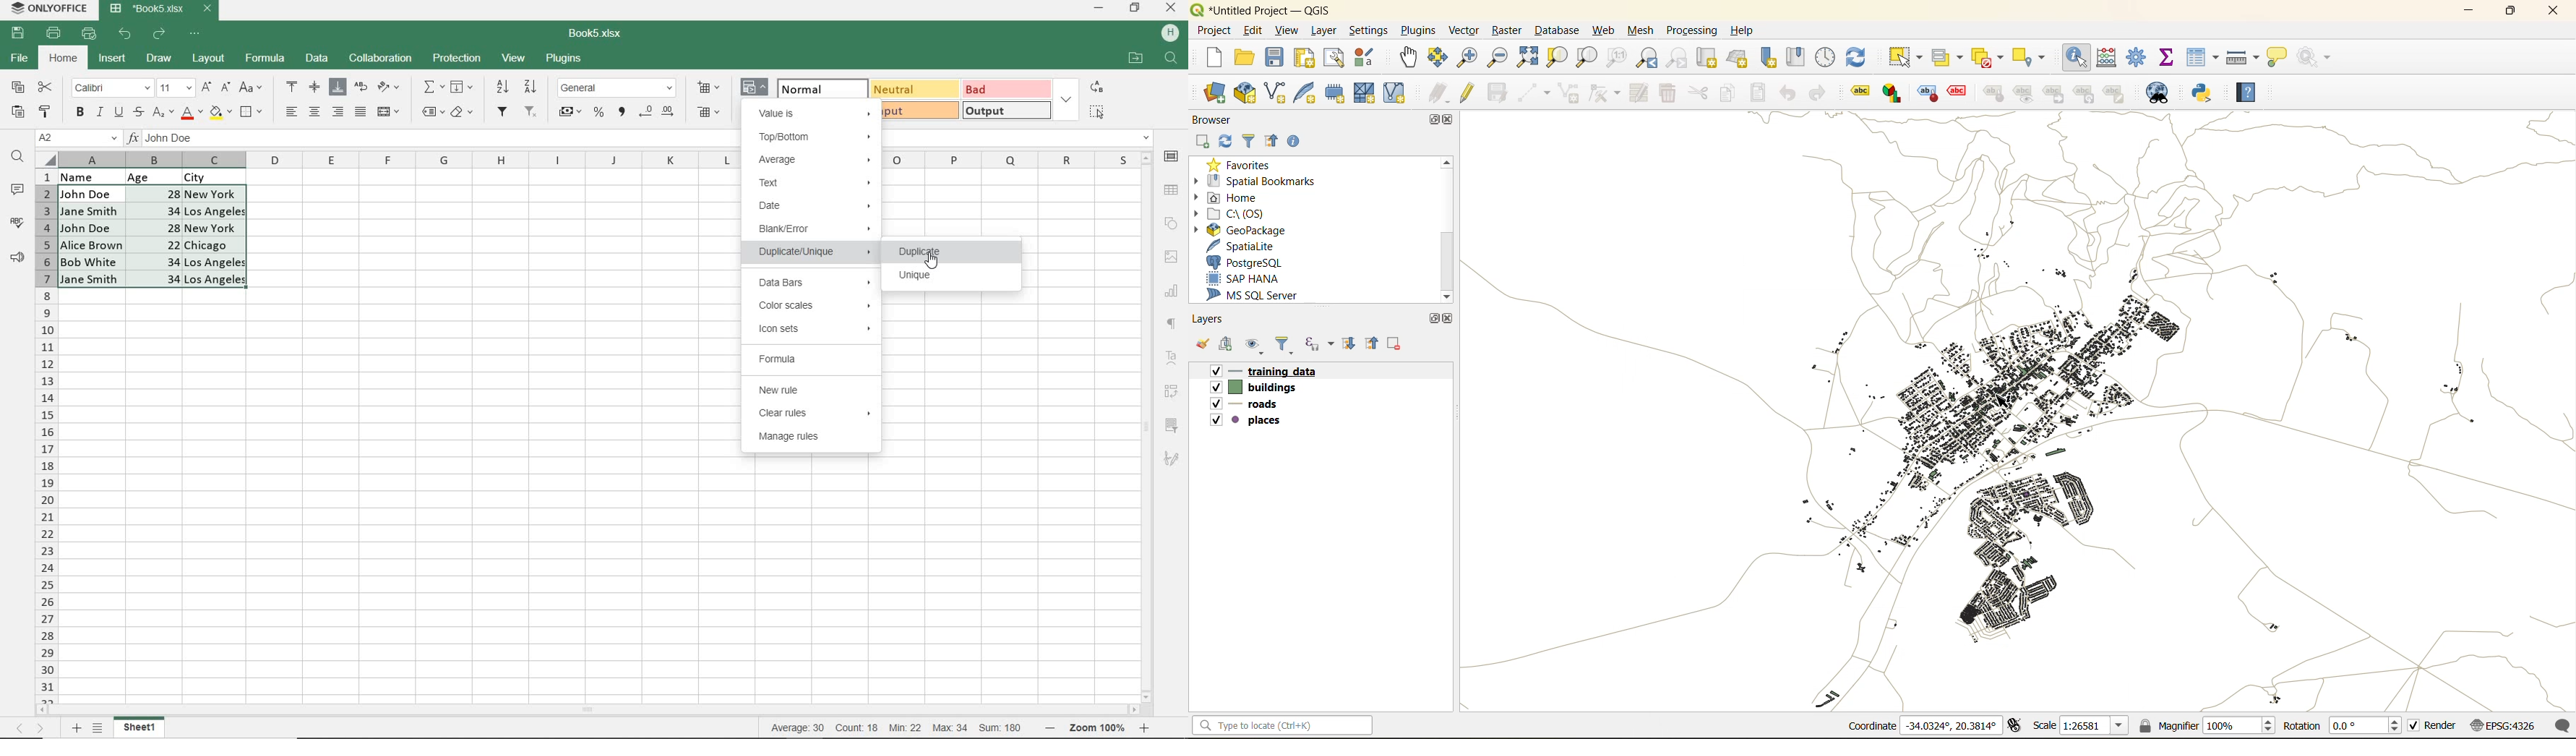 The image size is (2576, 756). What do you see at coordinates (2105, 59) in the screenshot?
I see `calculator` at bounding box center [2105, 59].